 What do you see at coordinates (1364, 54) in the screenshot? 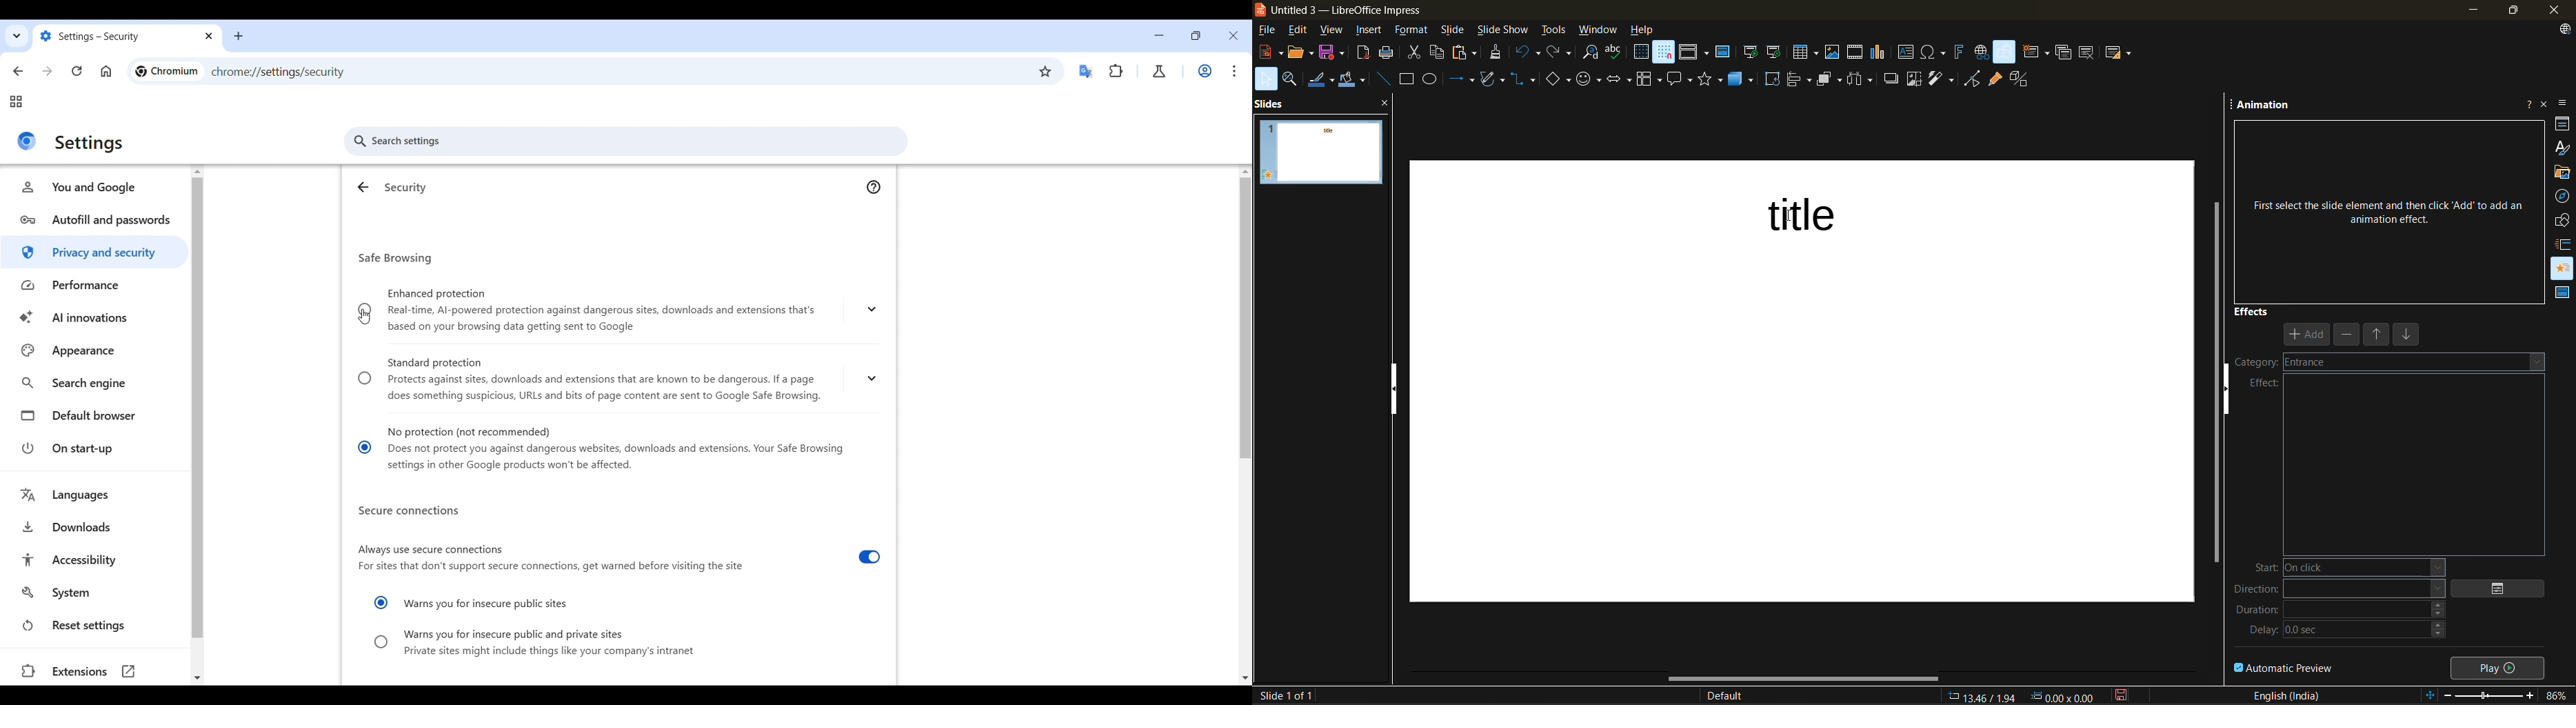
I see `export directly as PDF` at bounding box center [1364, 54].